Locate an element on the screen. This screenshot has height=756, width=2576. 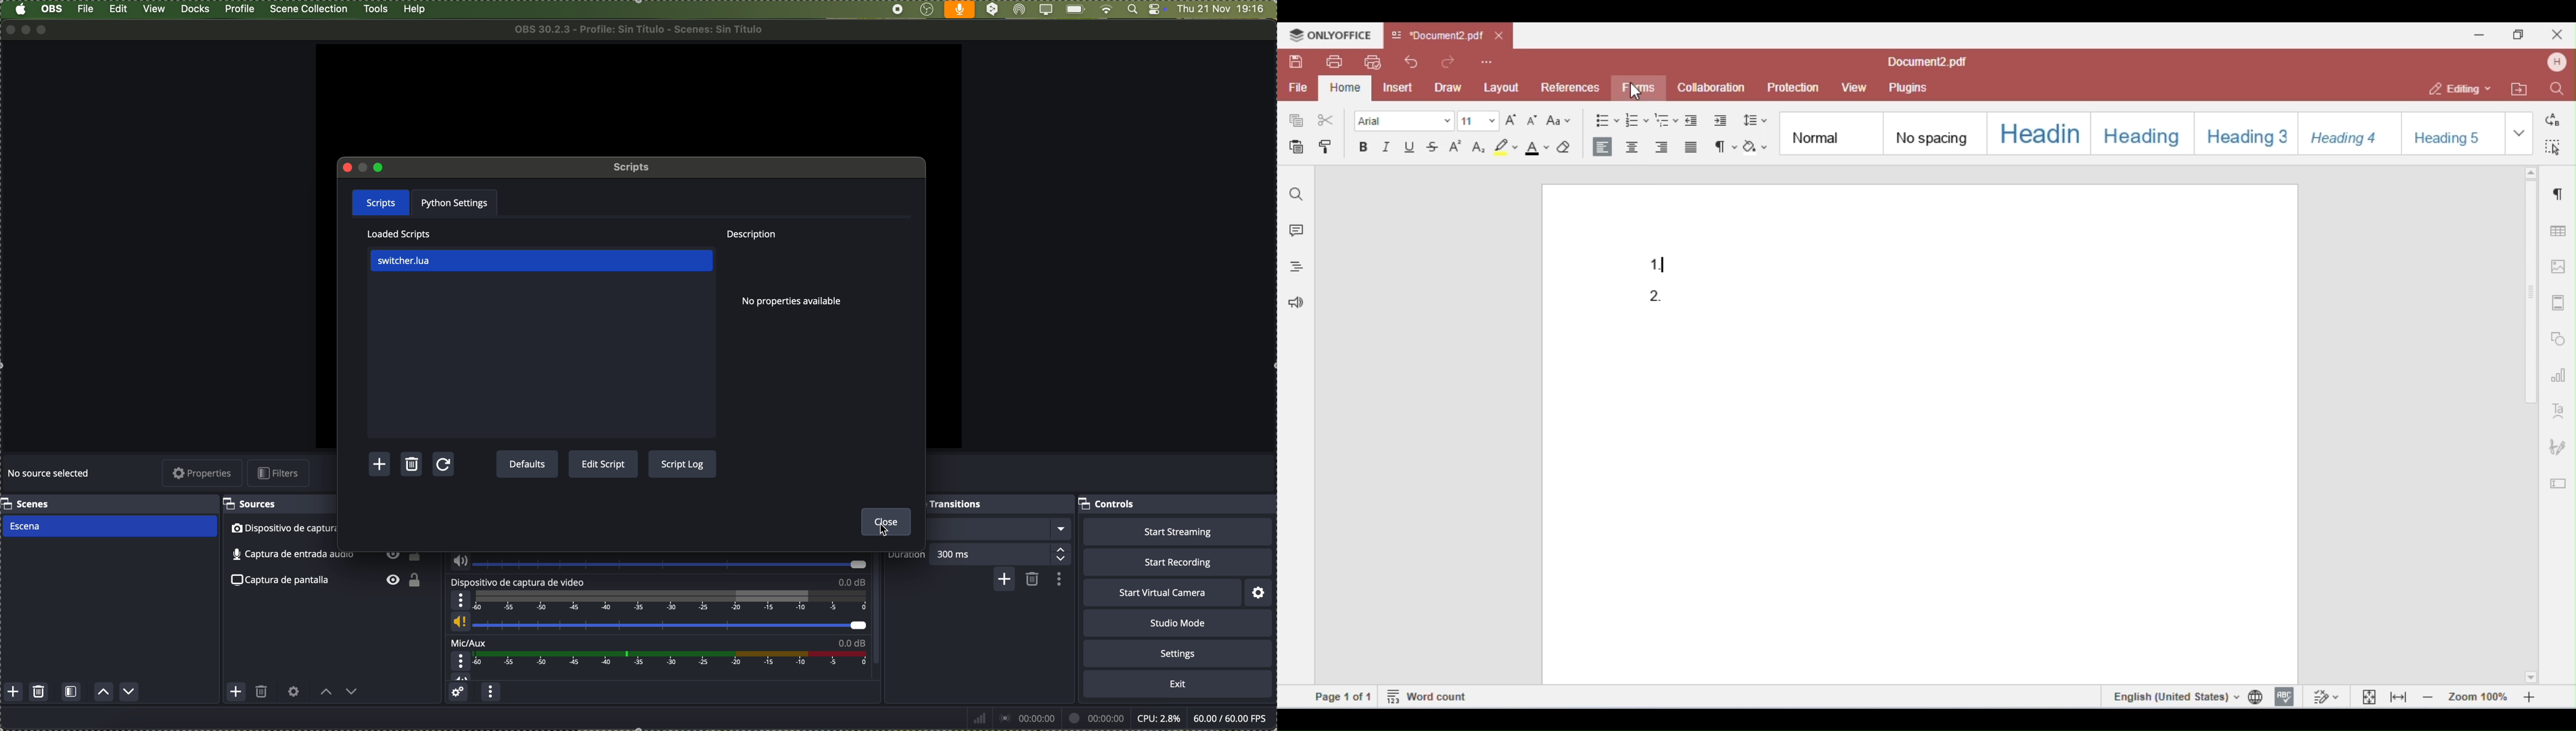
open source properties is located at coordinates (293, 692).